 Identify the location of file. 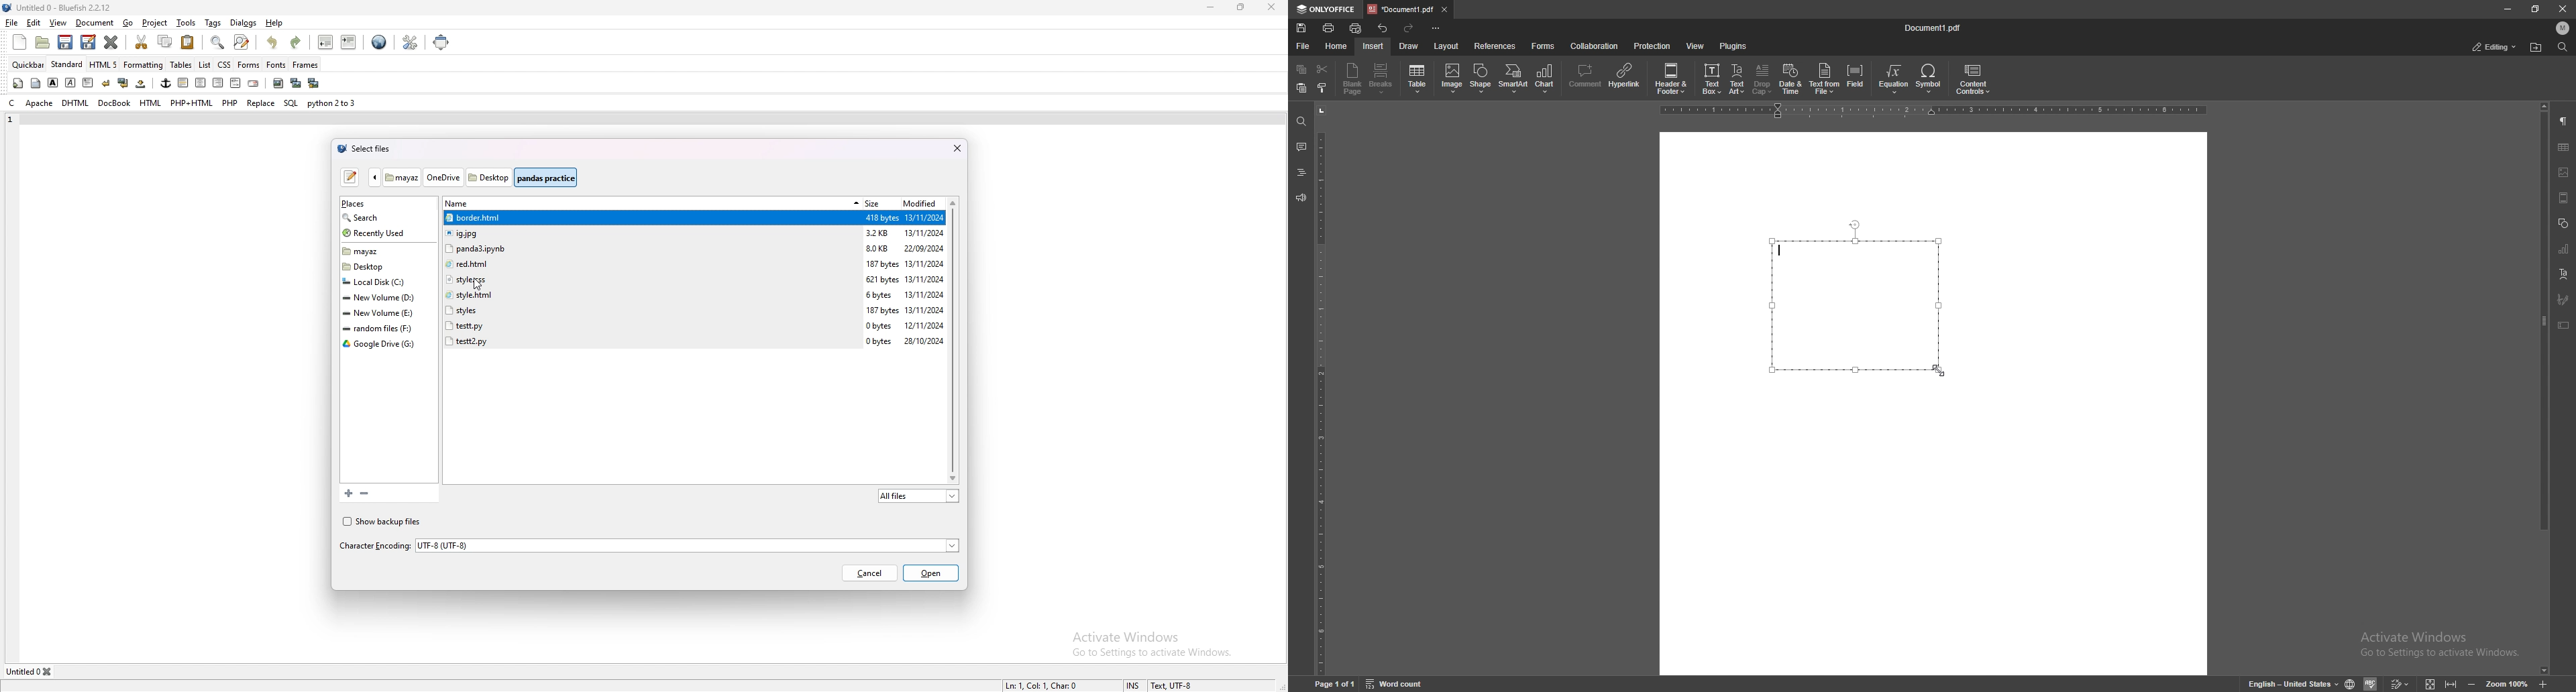
(650, 294).